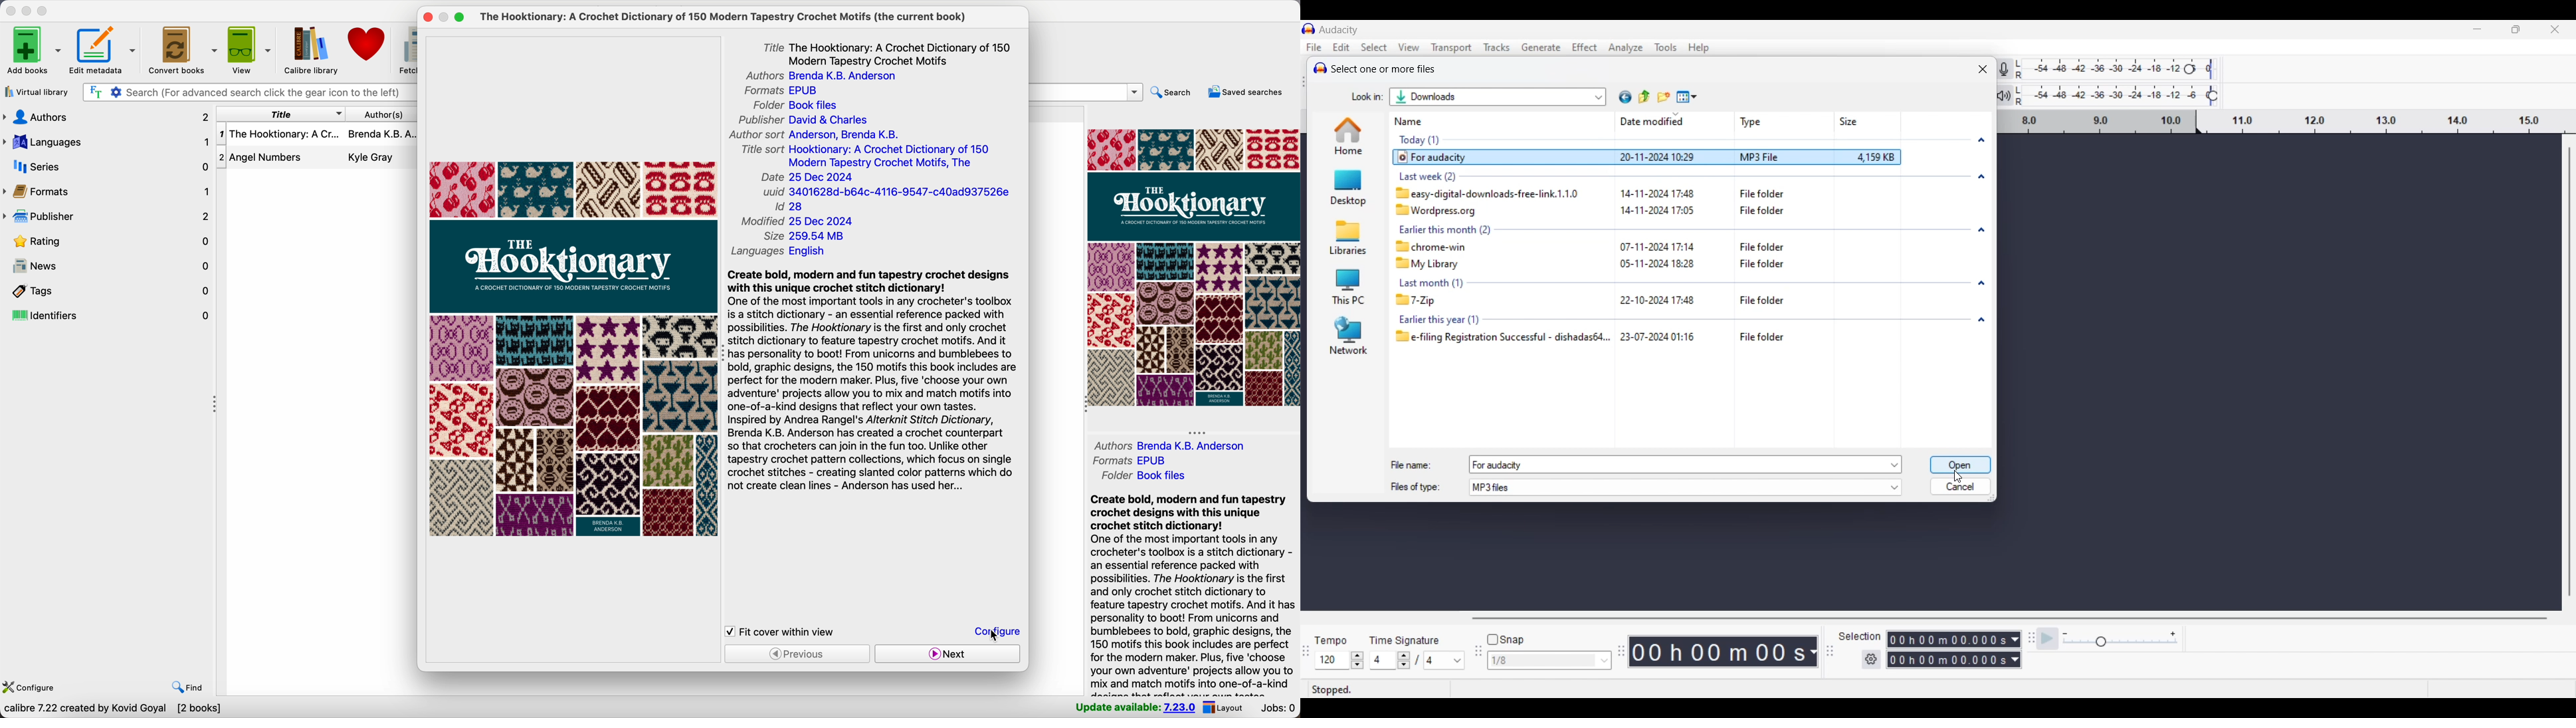  I want to click on Tracks menu, so click(1498, 47).